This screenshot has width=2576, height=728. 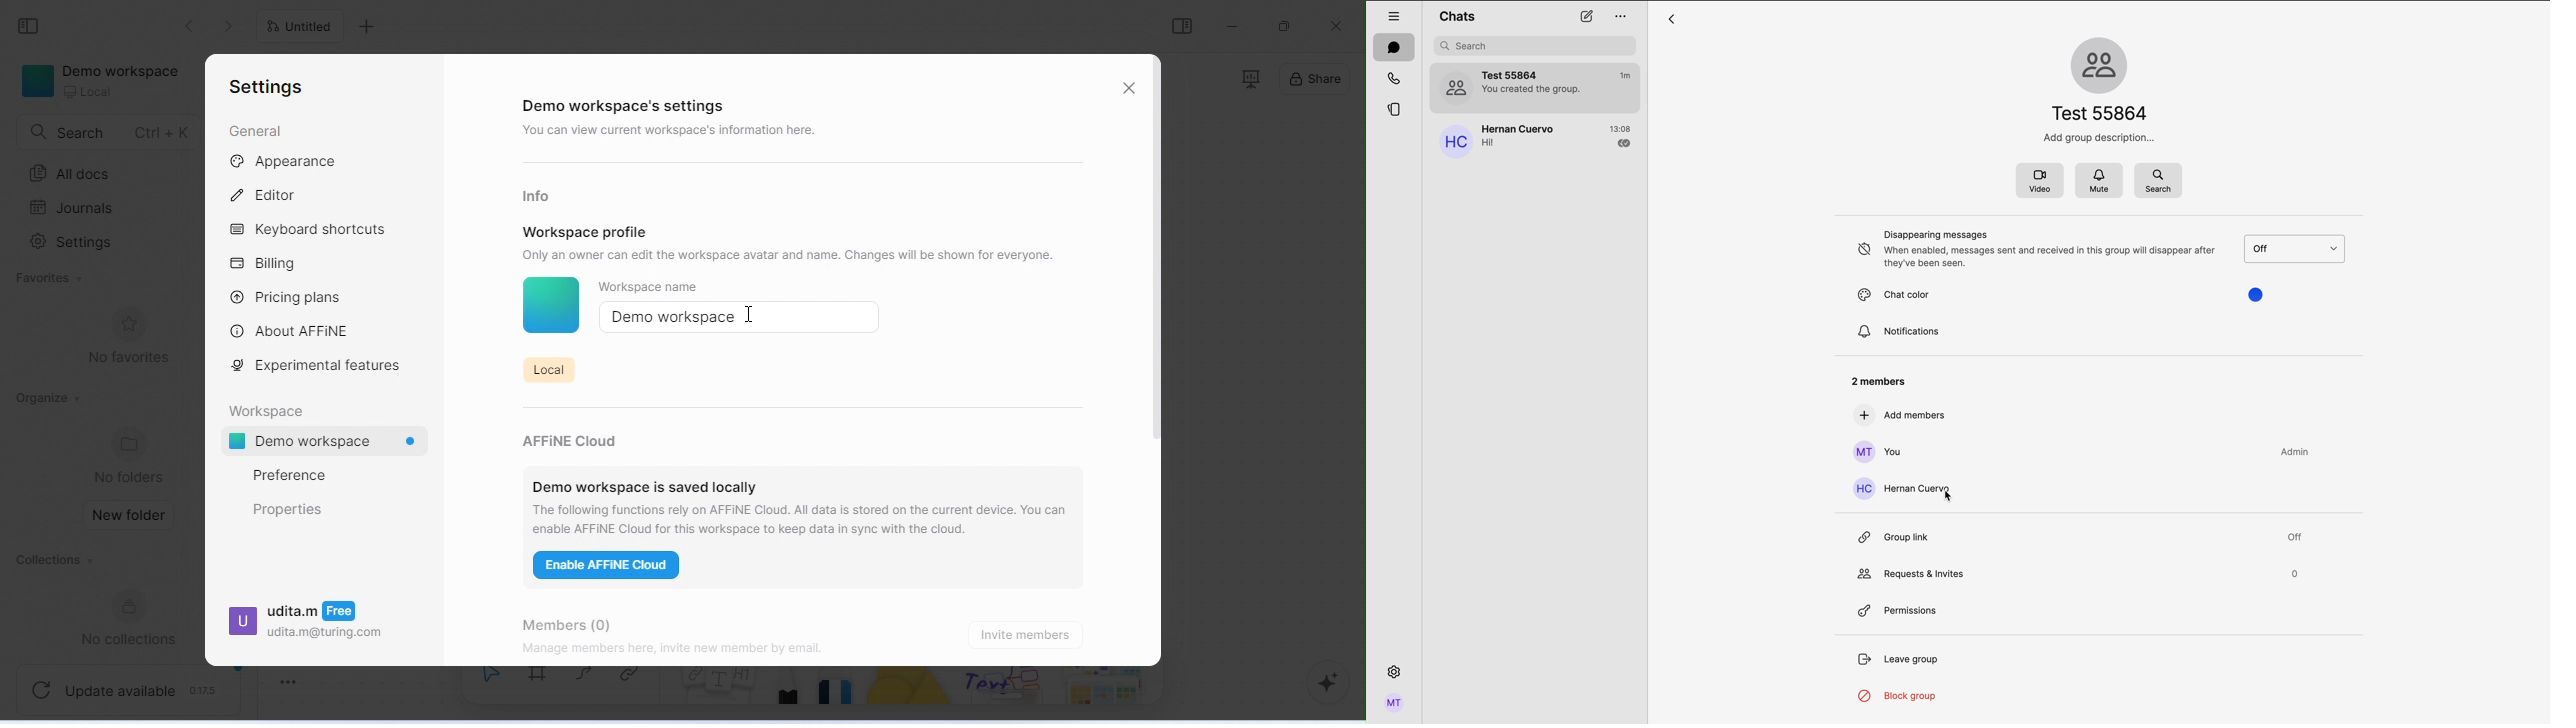 What do you see at coordinates (2057, 292) in the screenshot?
I see `chat color` at bounding box center [2057, 292].